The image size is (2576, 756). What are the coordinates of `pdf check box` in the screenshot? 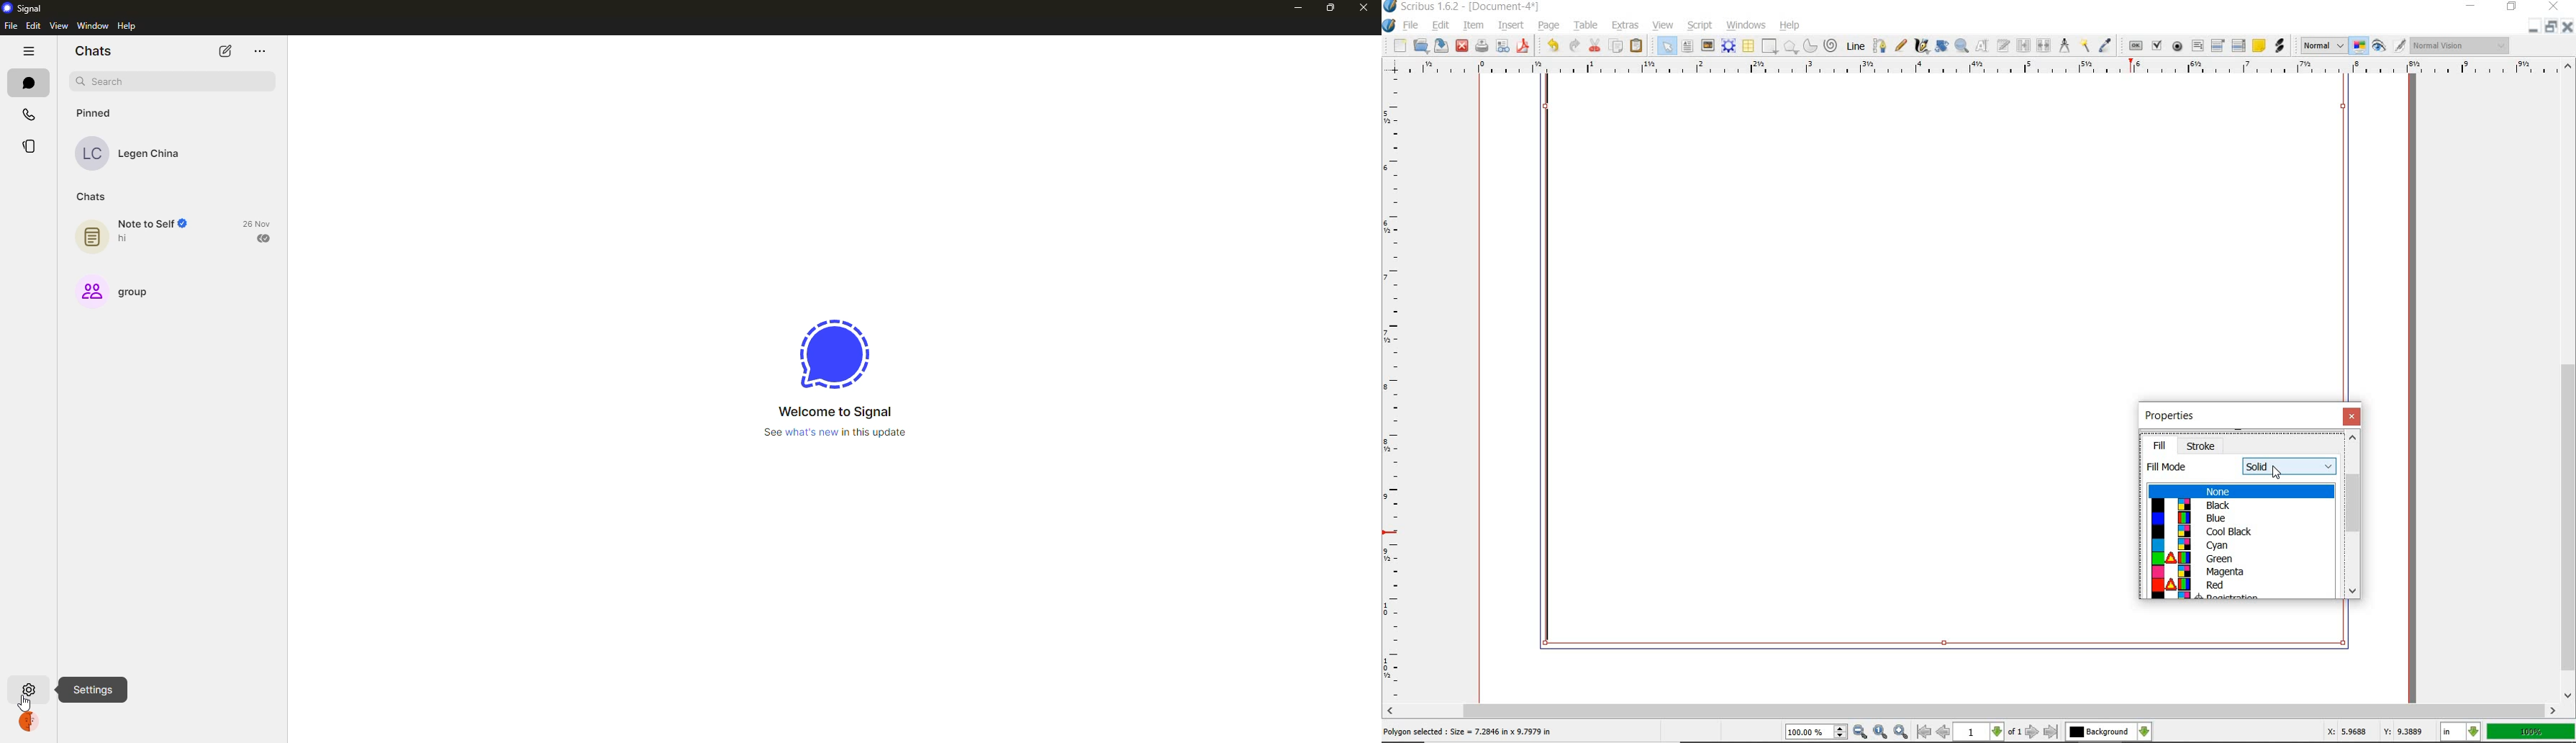 It's located at (2157, 45).